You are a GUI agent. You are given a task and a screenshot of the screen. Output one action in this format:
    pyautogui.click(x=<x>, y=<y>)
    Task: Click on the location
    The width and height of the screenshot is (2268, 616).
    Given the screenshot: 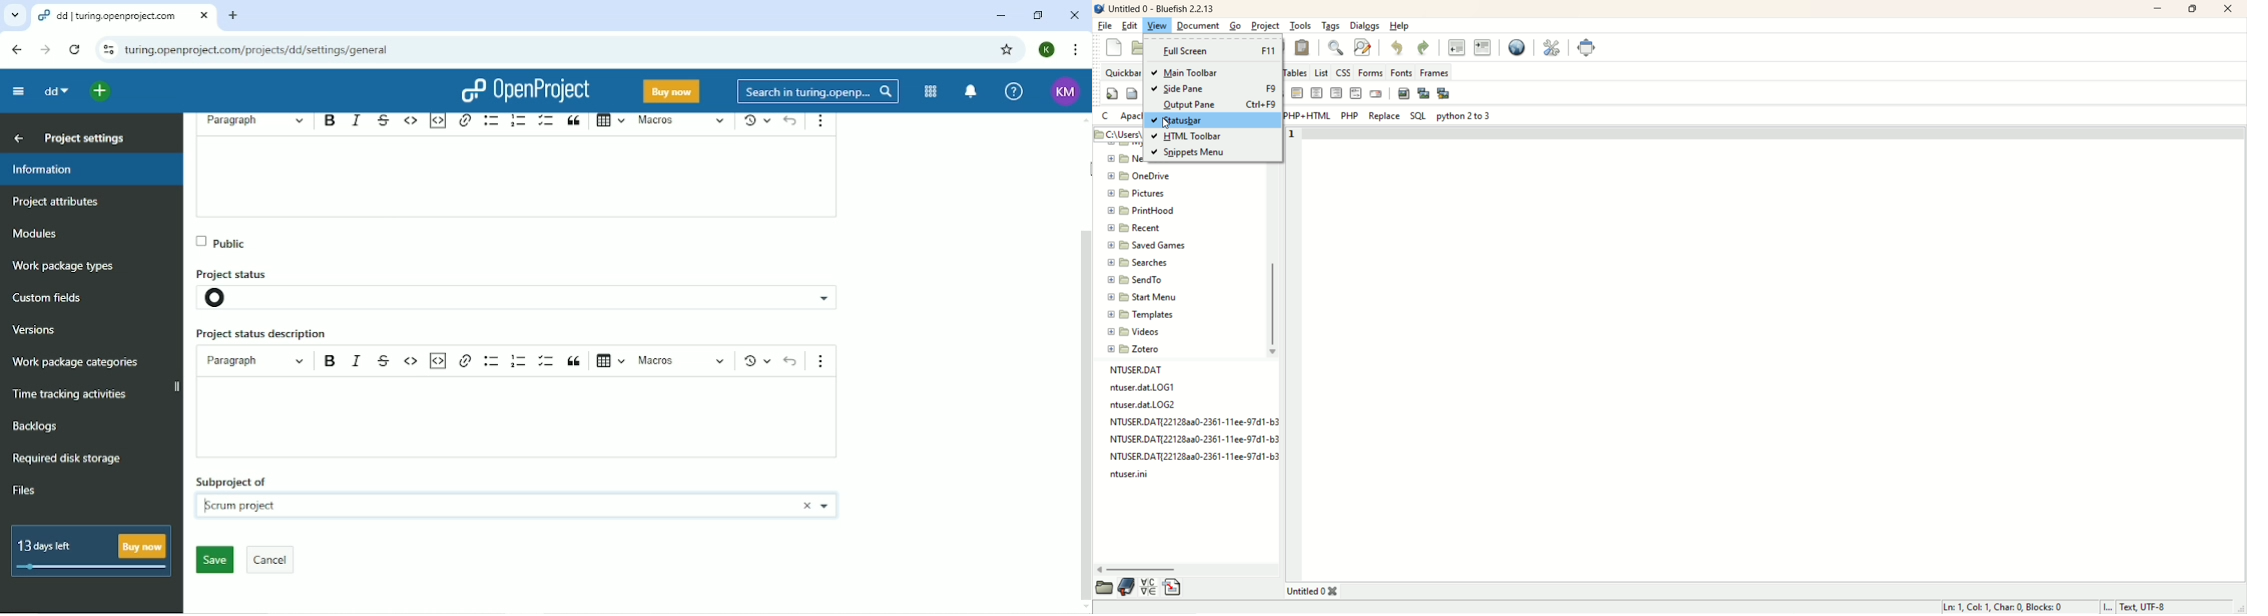 What is the action you would take?
    pyautogui.click(x=1117, y=132)
    